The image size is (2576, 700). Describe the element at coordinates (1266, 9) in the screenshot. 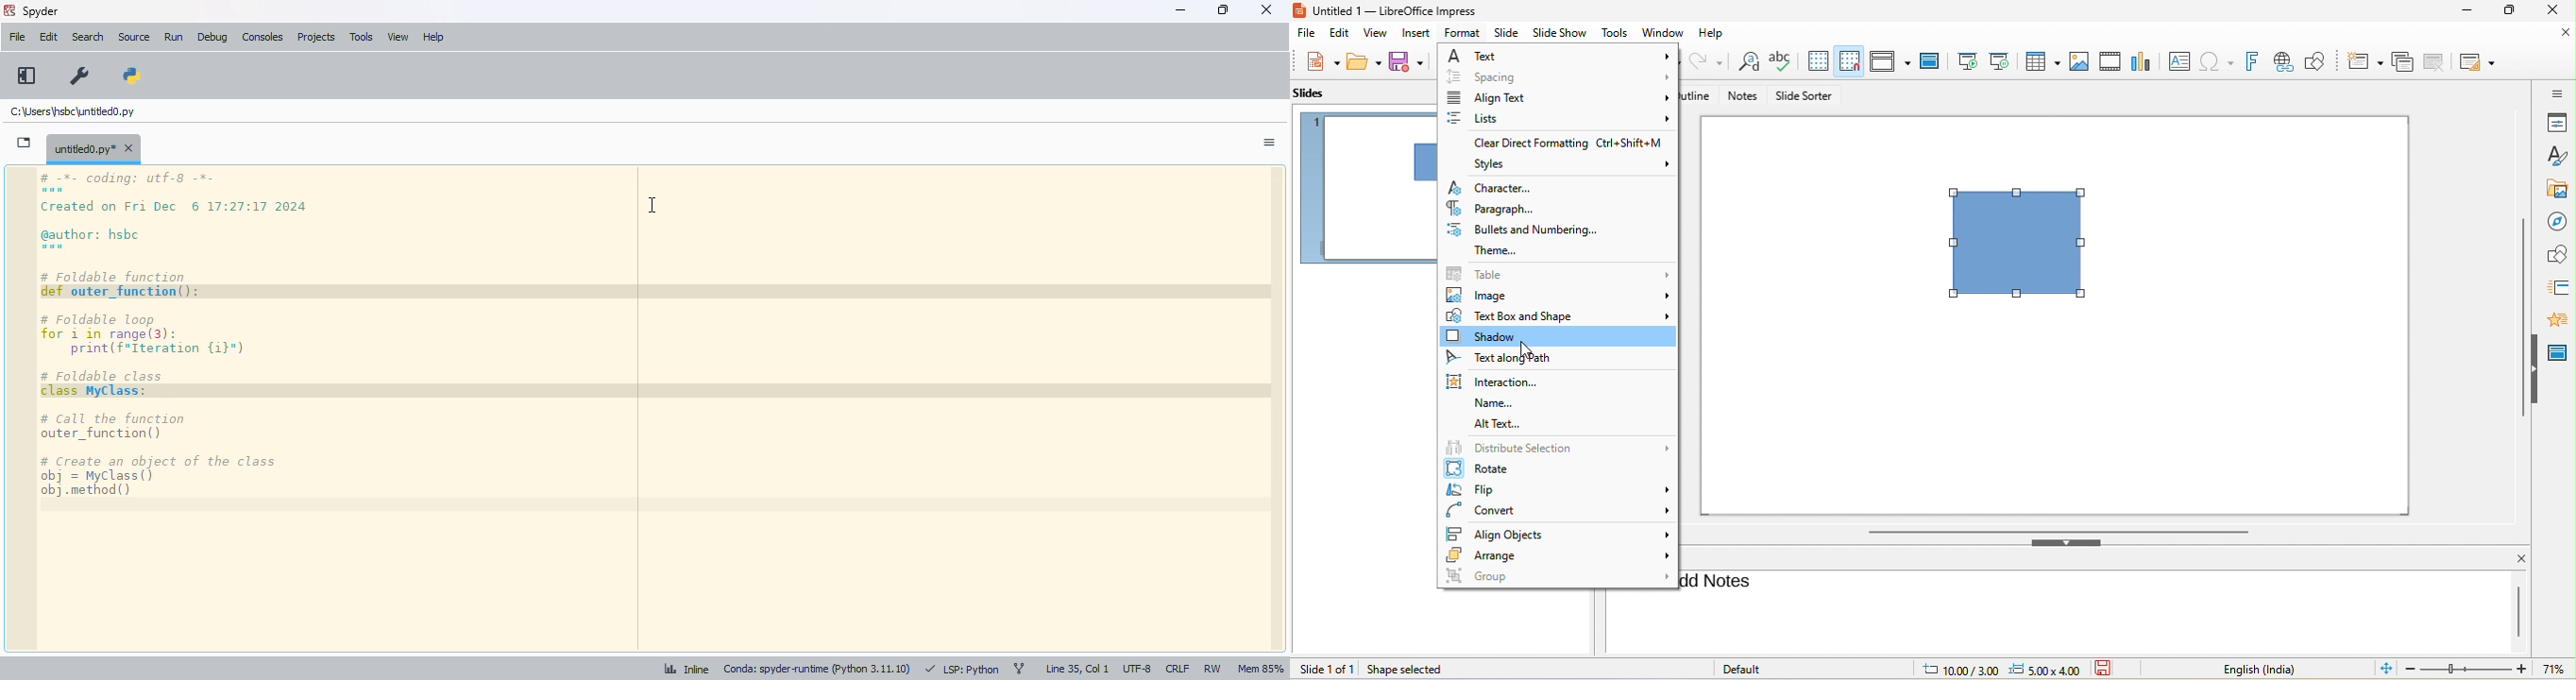

I see `close` at that location.